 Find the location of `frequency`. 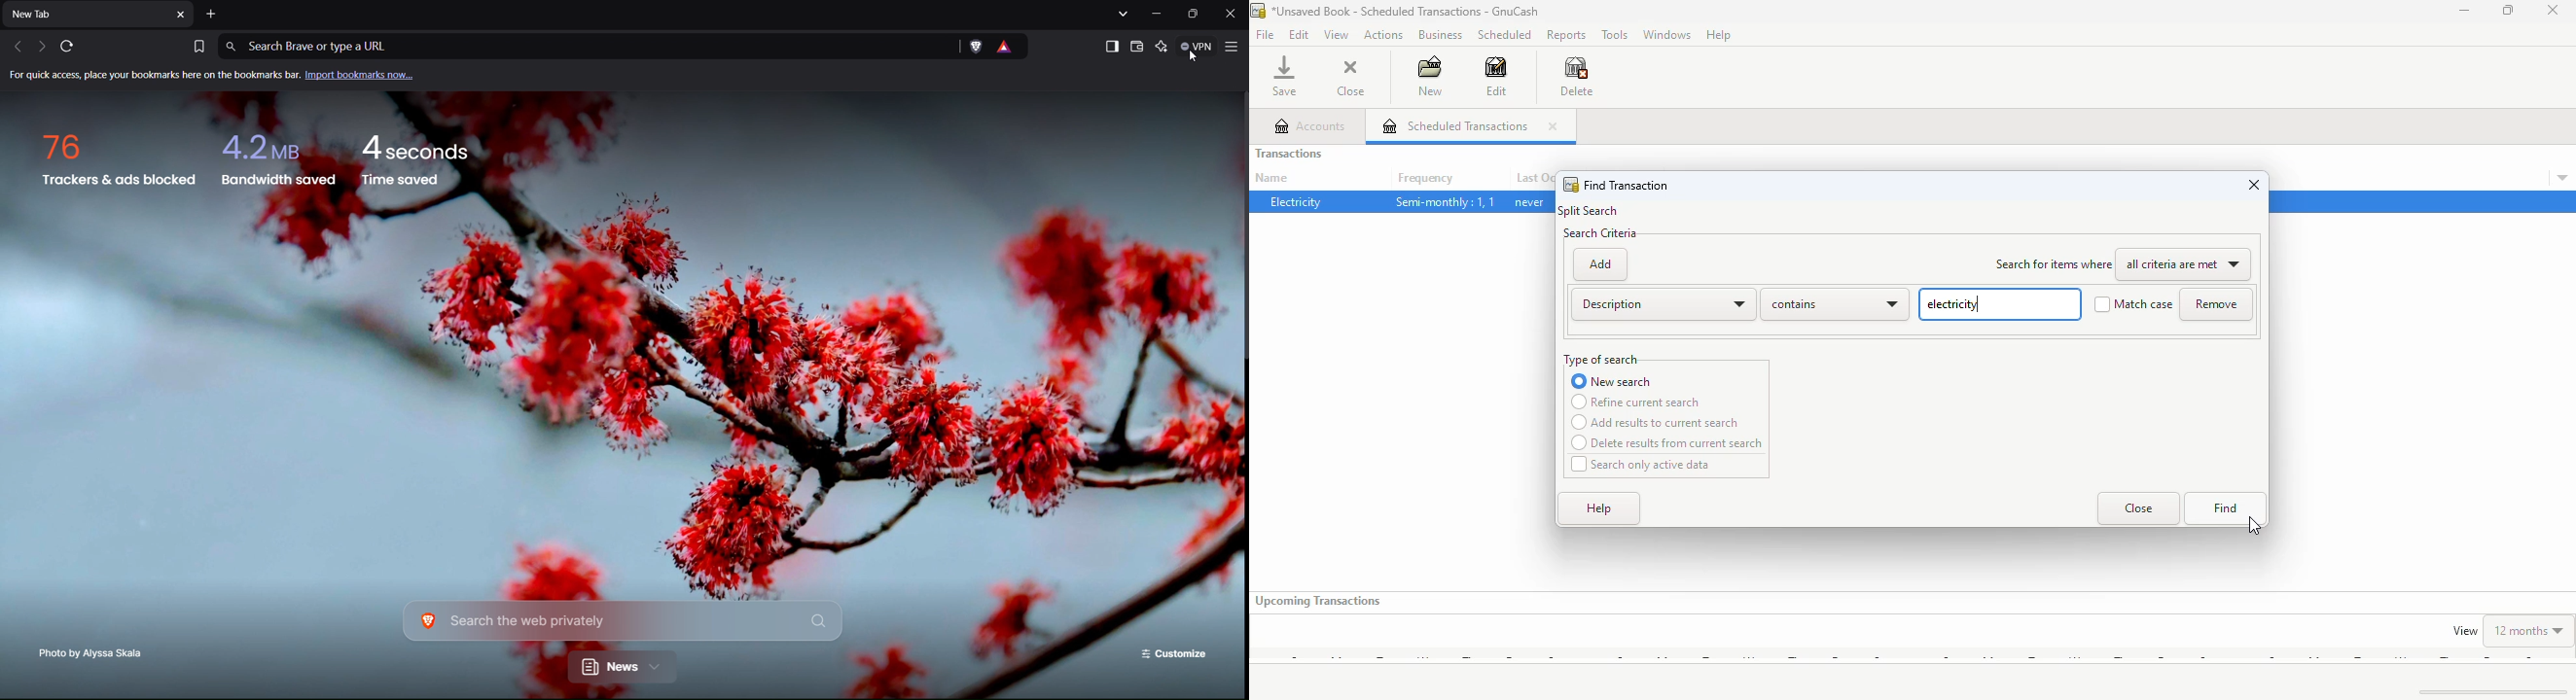

frequency is located at coordinates (1425, 179).